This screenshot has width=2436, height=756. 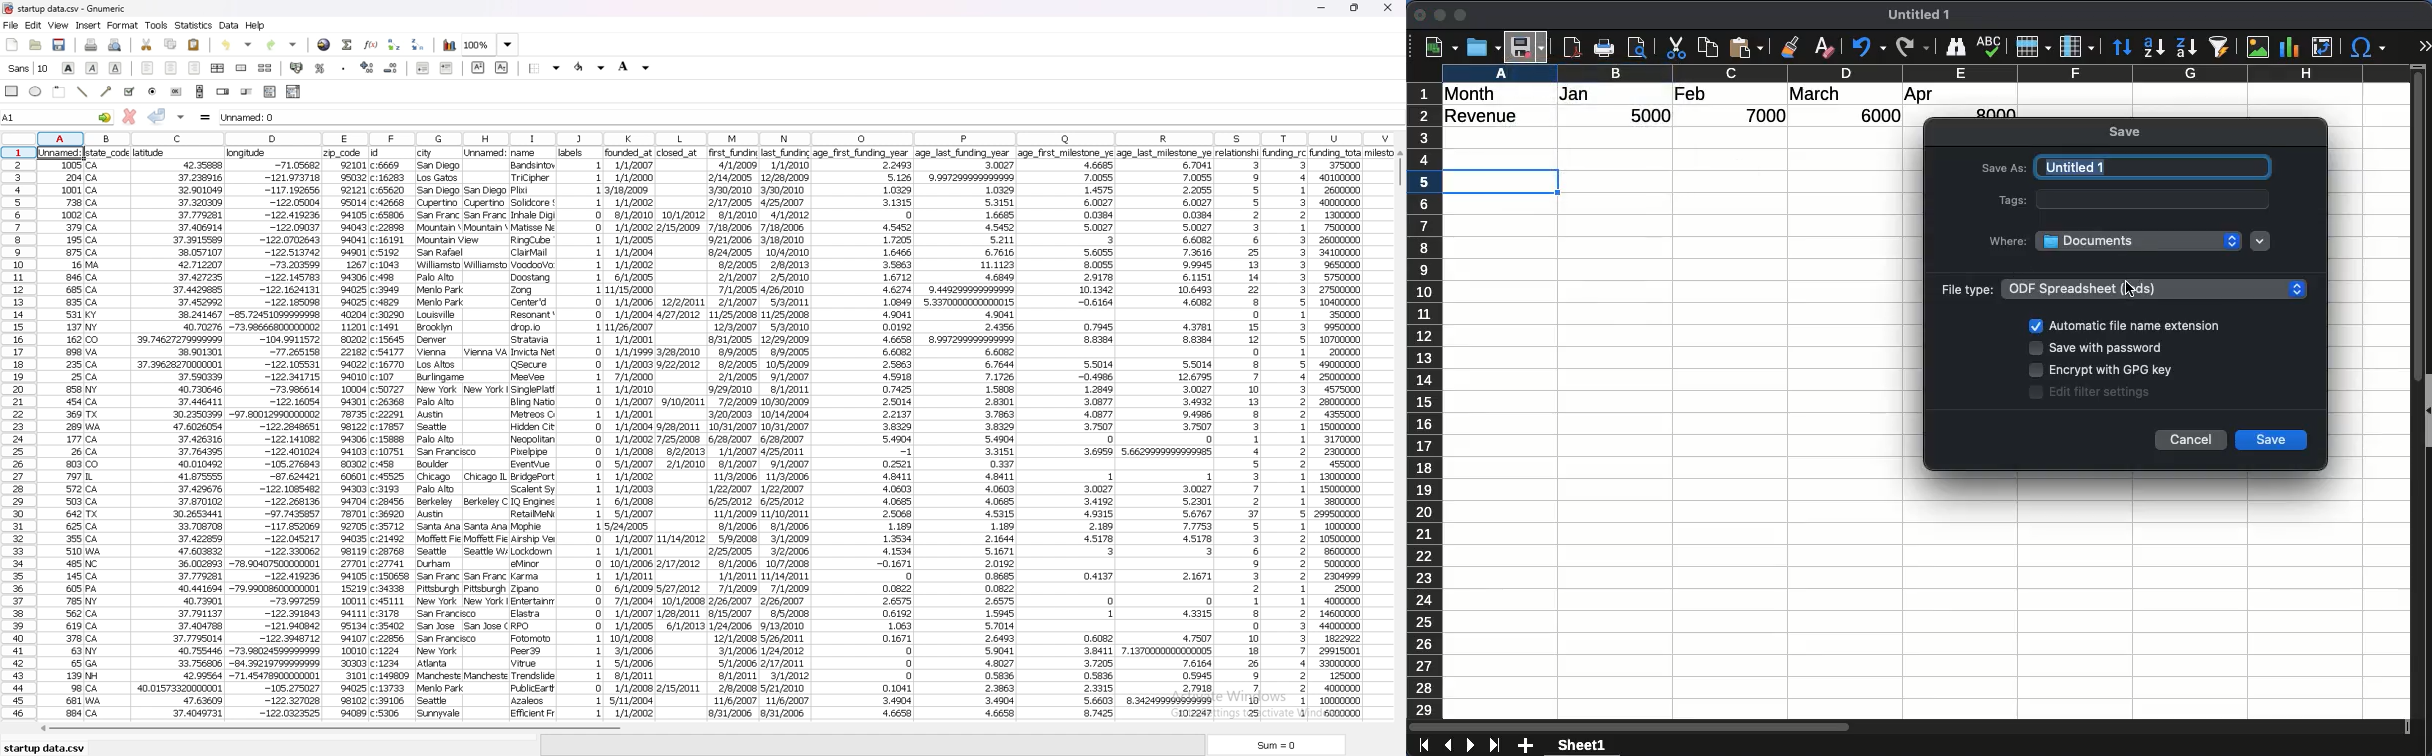 I want to click on encrypt with GPG key, so click(x=2111, y=372).